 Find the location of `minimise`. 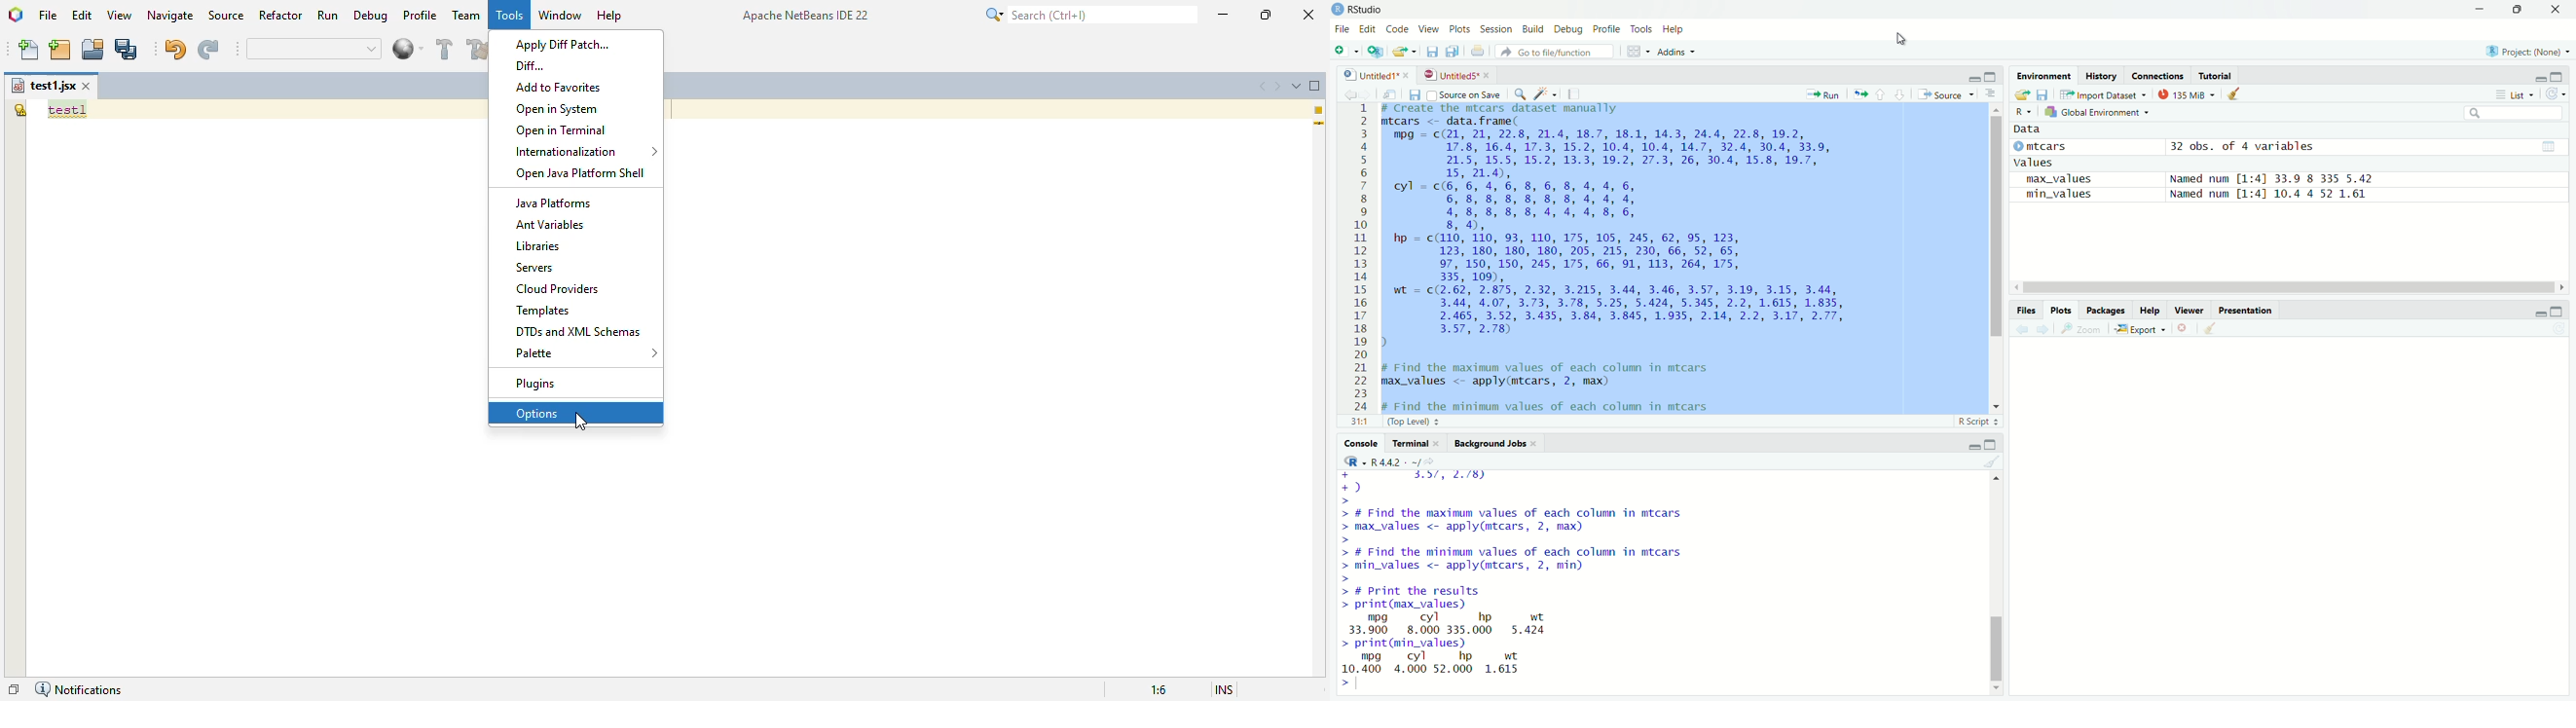

minimise is located at coordinates (2540, 75).